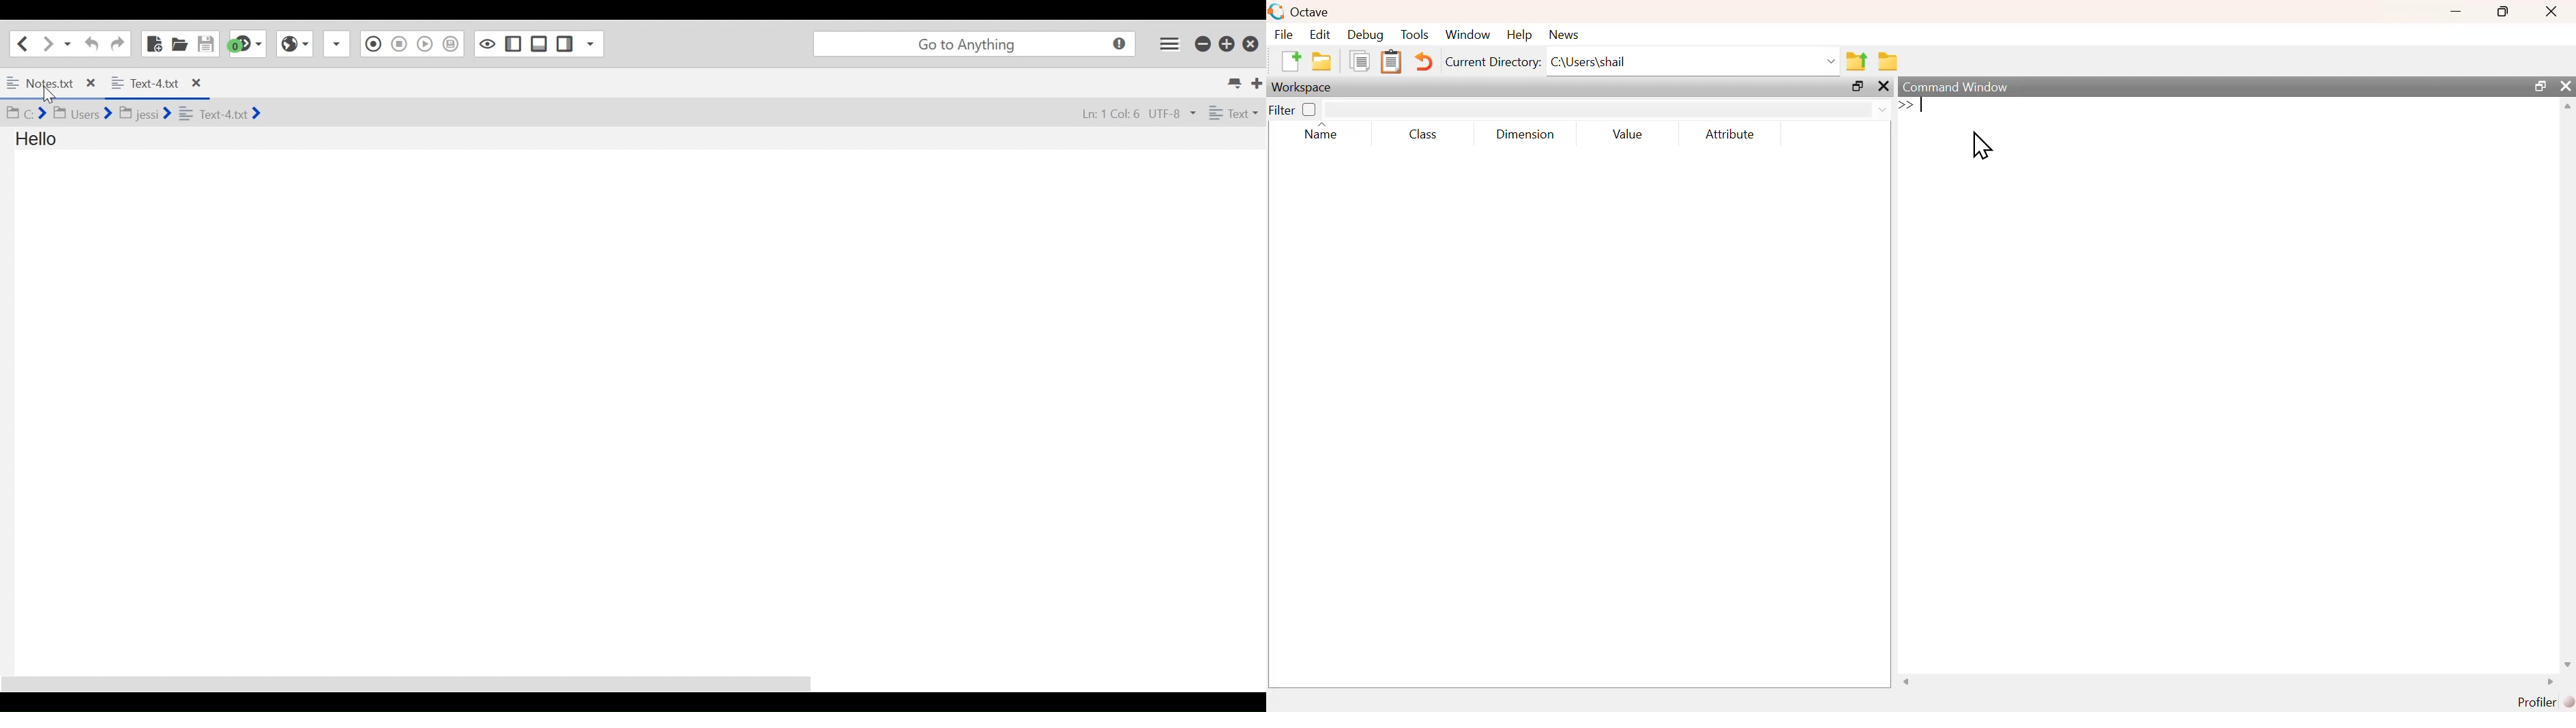  What do you see at coordinates (1624, 136) in the screenshot?
I see `value` at bounding box center [1624, 136].